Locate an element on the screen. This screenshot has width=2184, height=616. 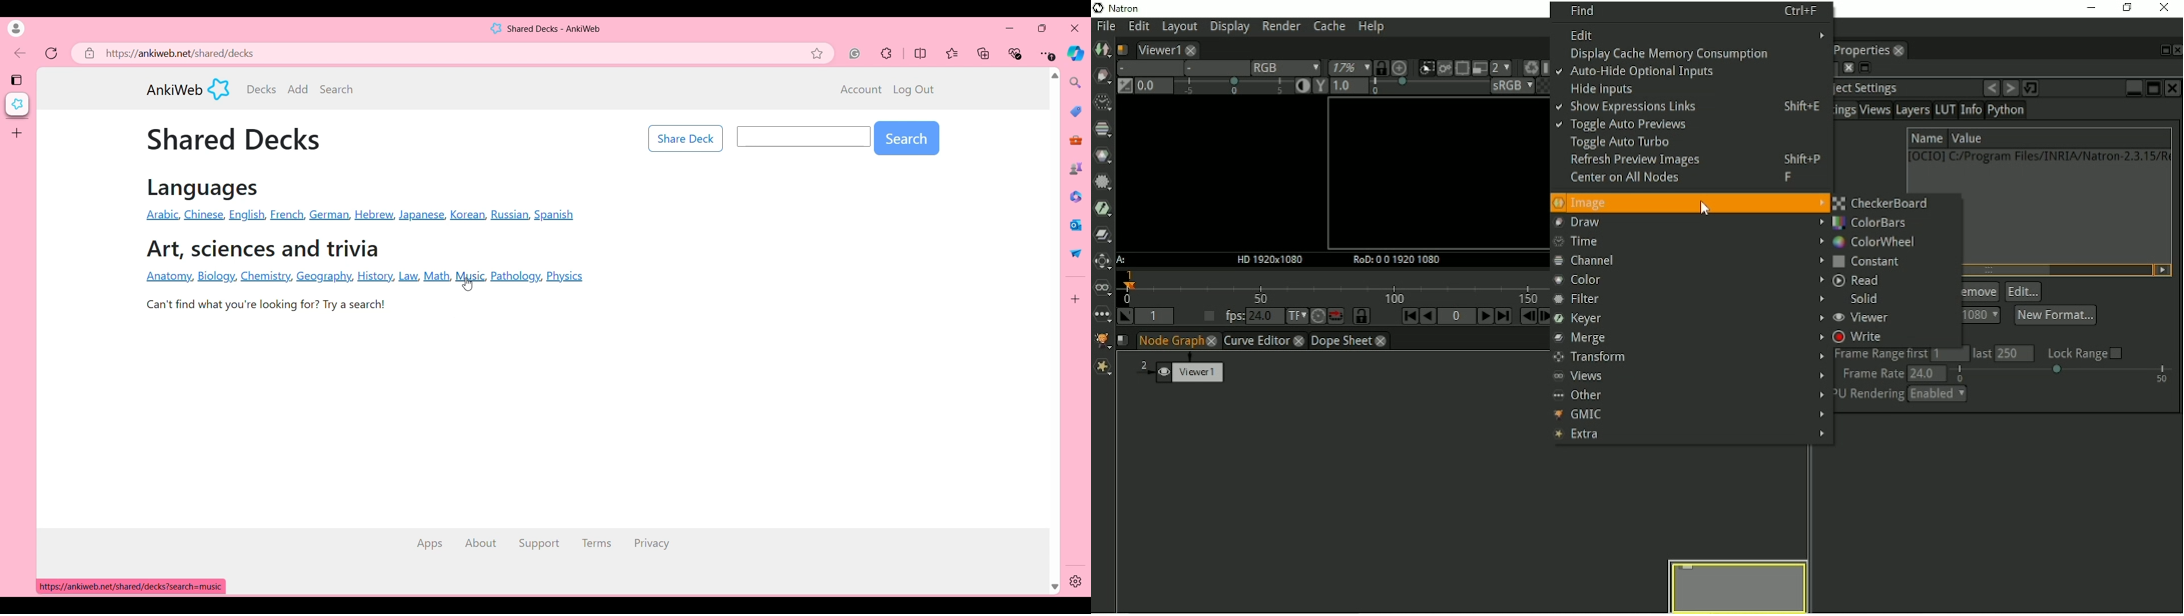
Search is located at coordinates (907, 138).